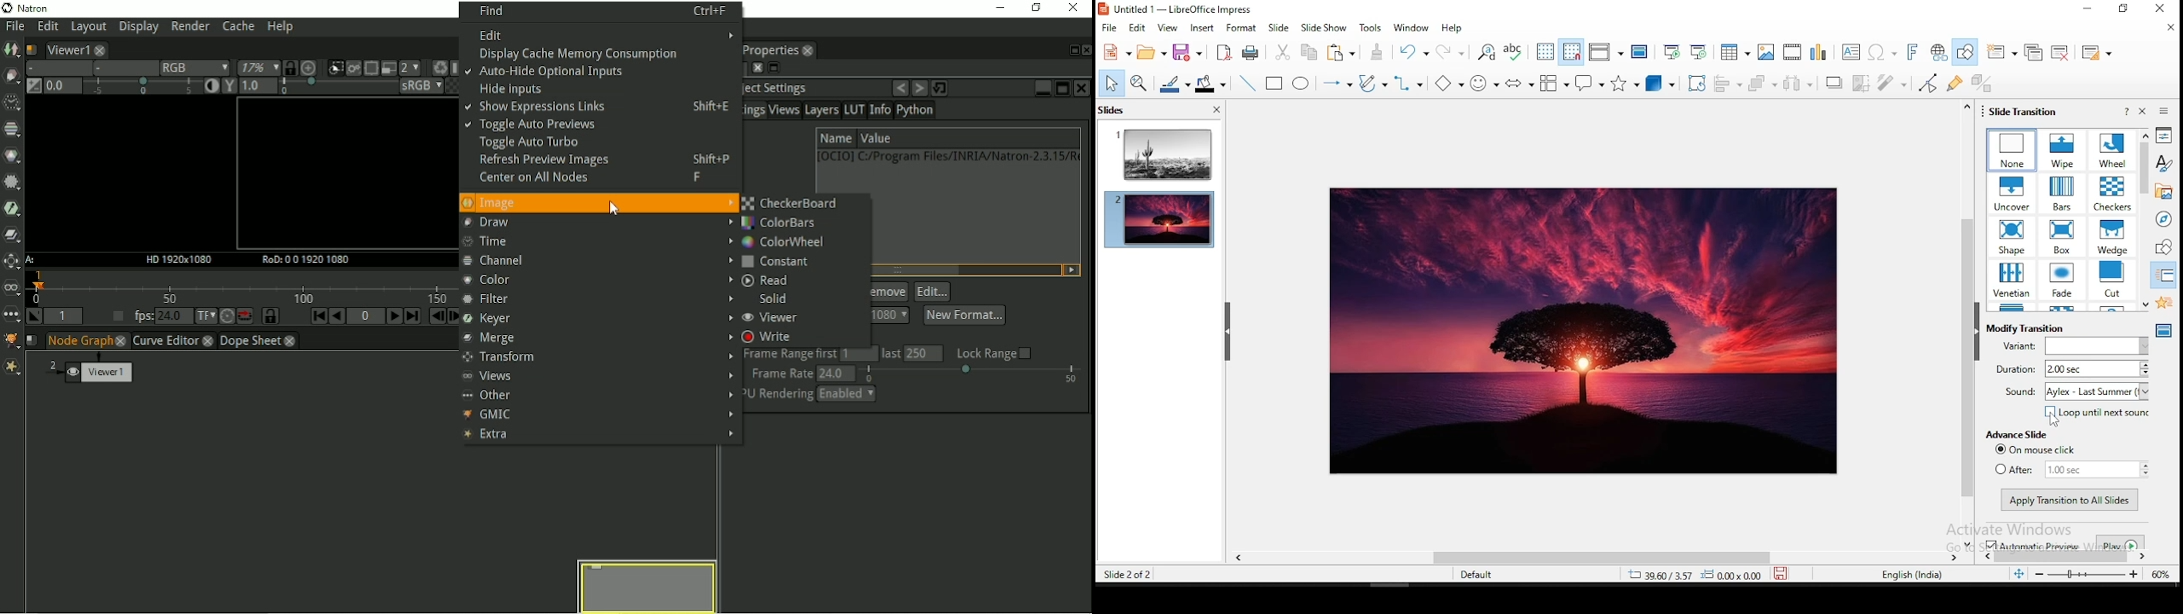  Describe the element at coordinates (1671, 51) in the screenshot. I see `start from first slide` at that location.